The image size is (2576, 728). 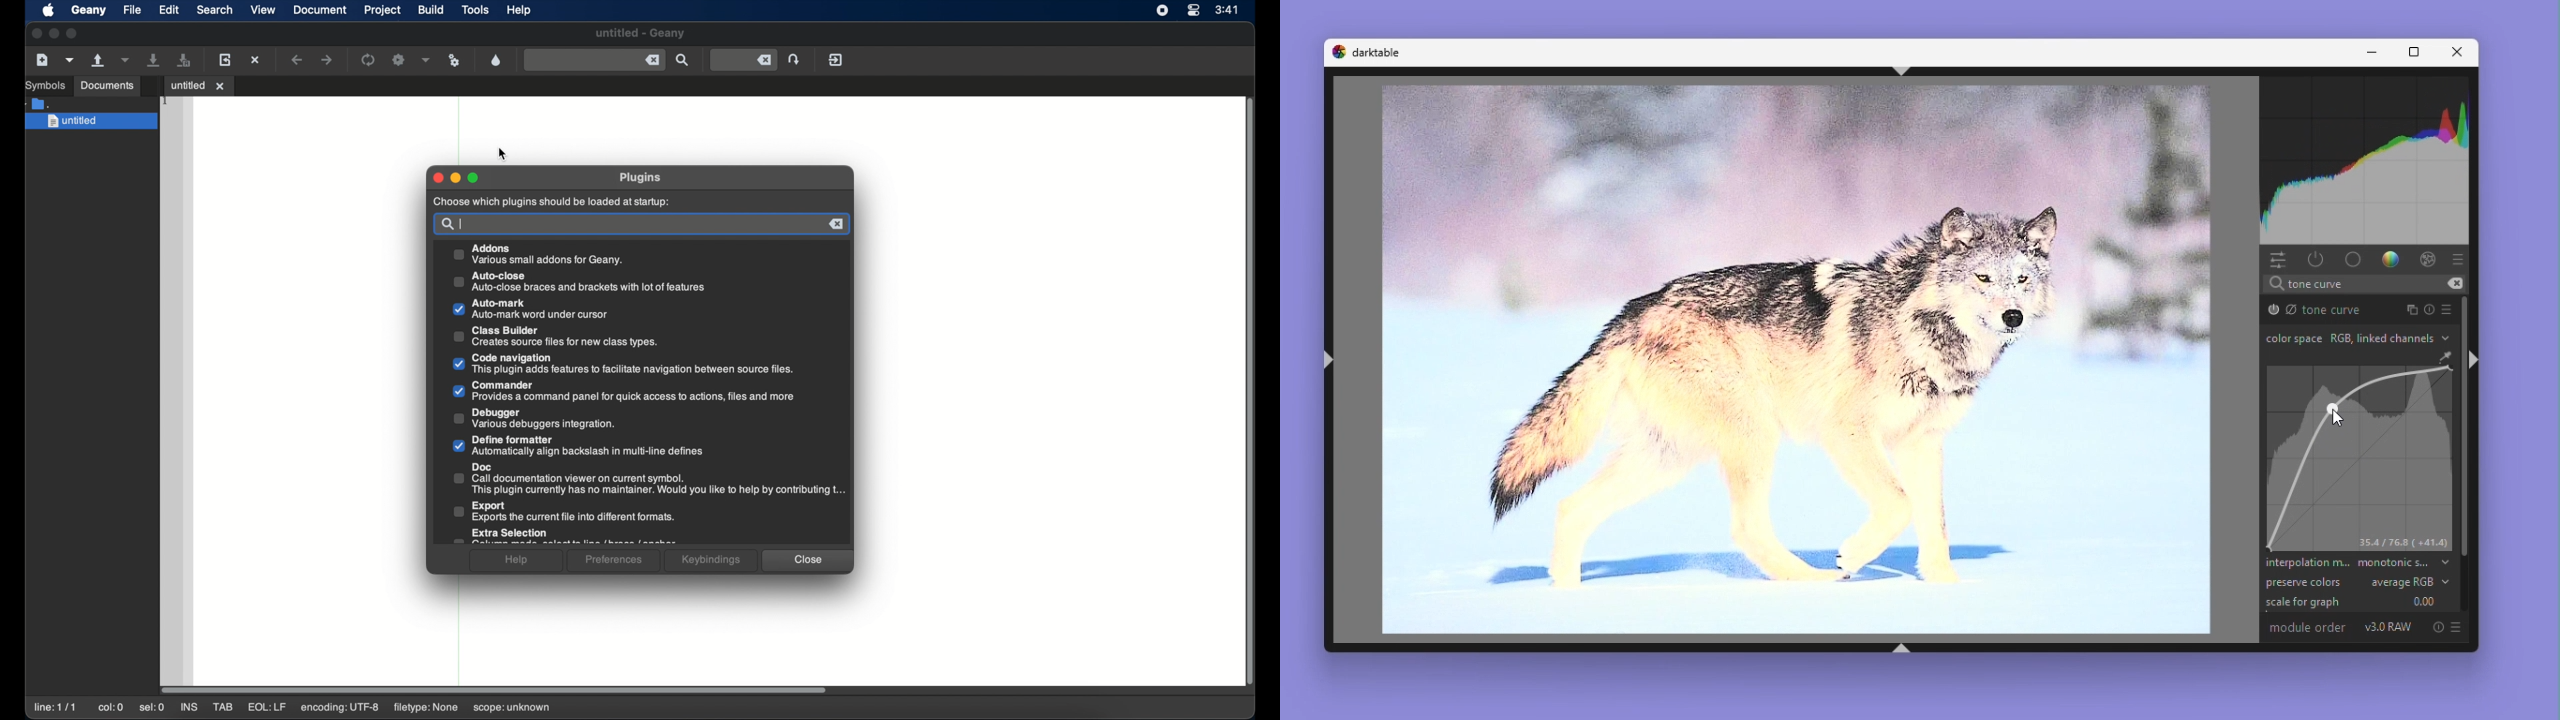 I want to click on save the current file, so click(x=155, y=61).